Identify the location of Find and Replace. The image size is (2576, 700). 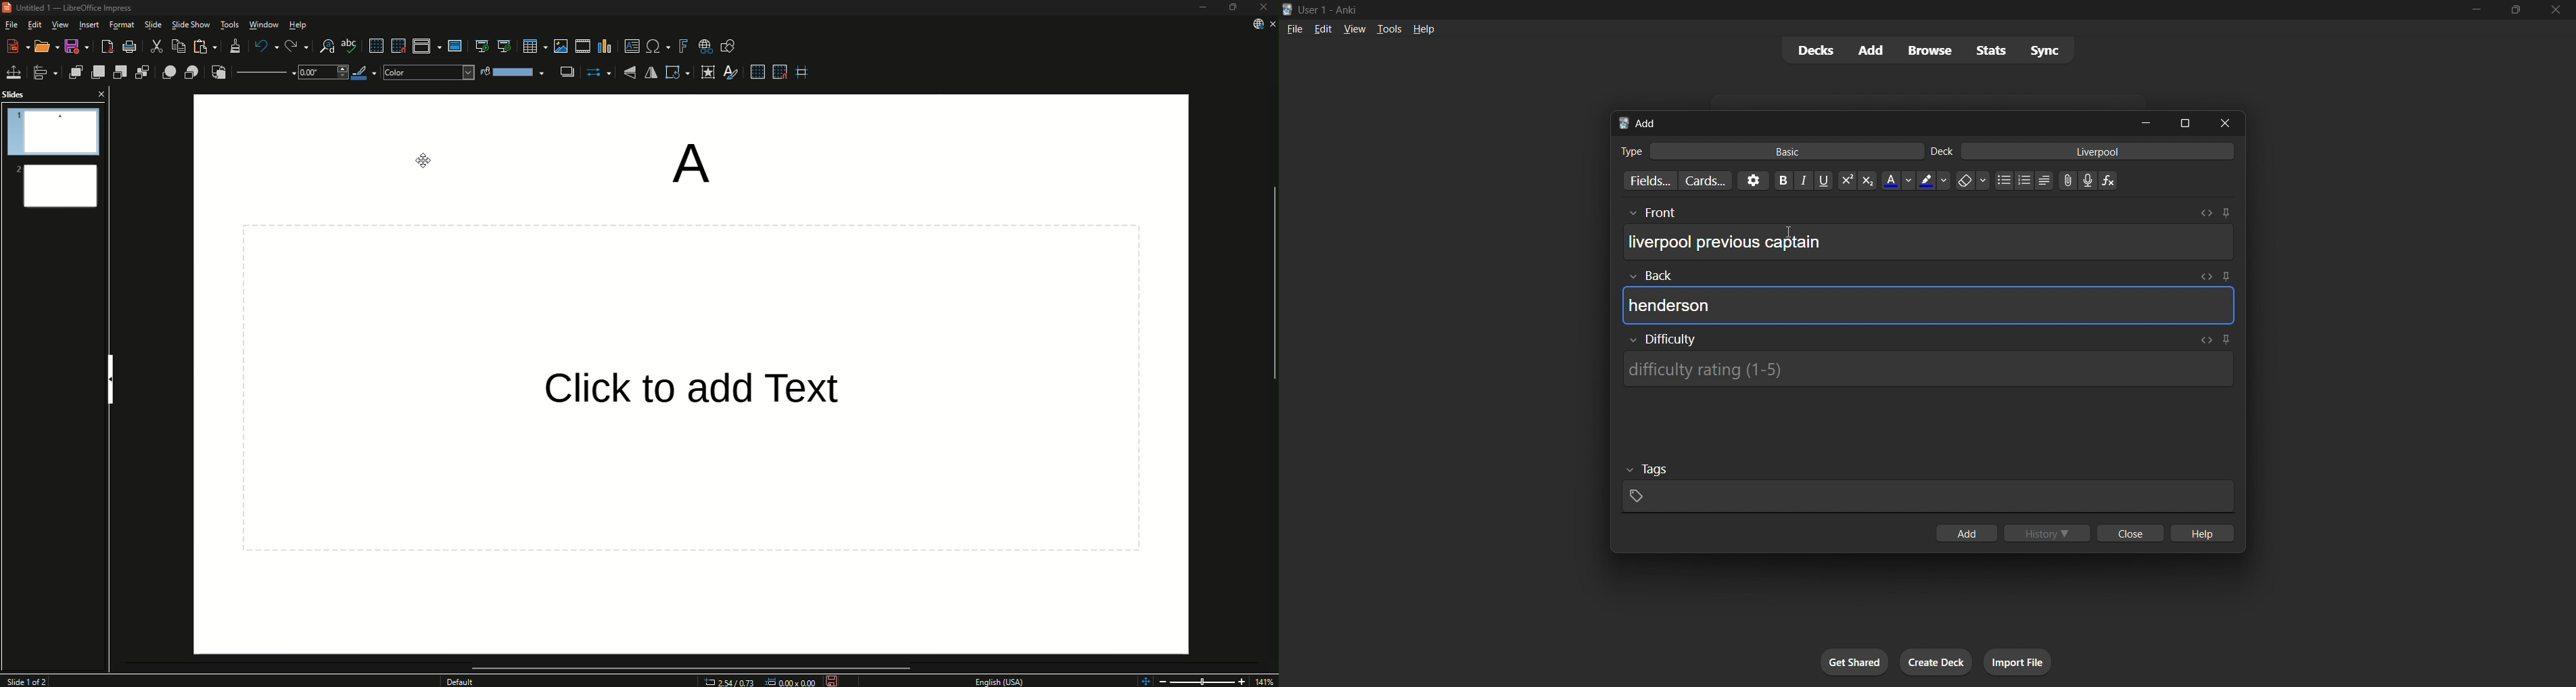
(321, 44).